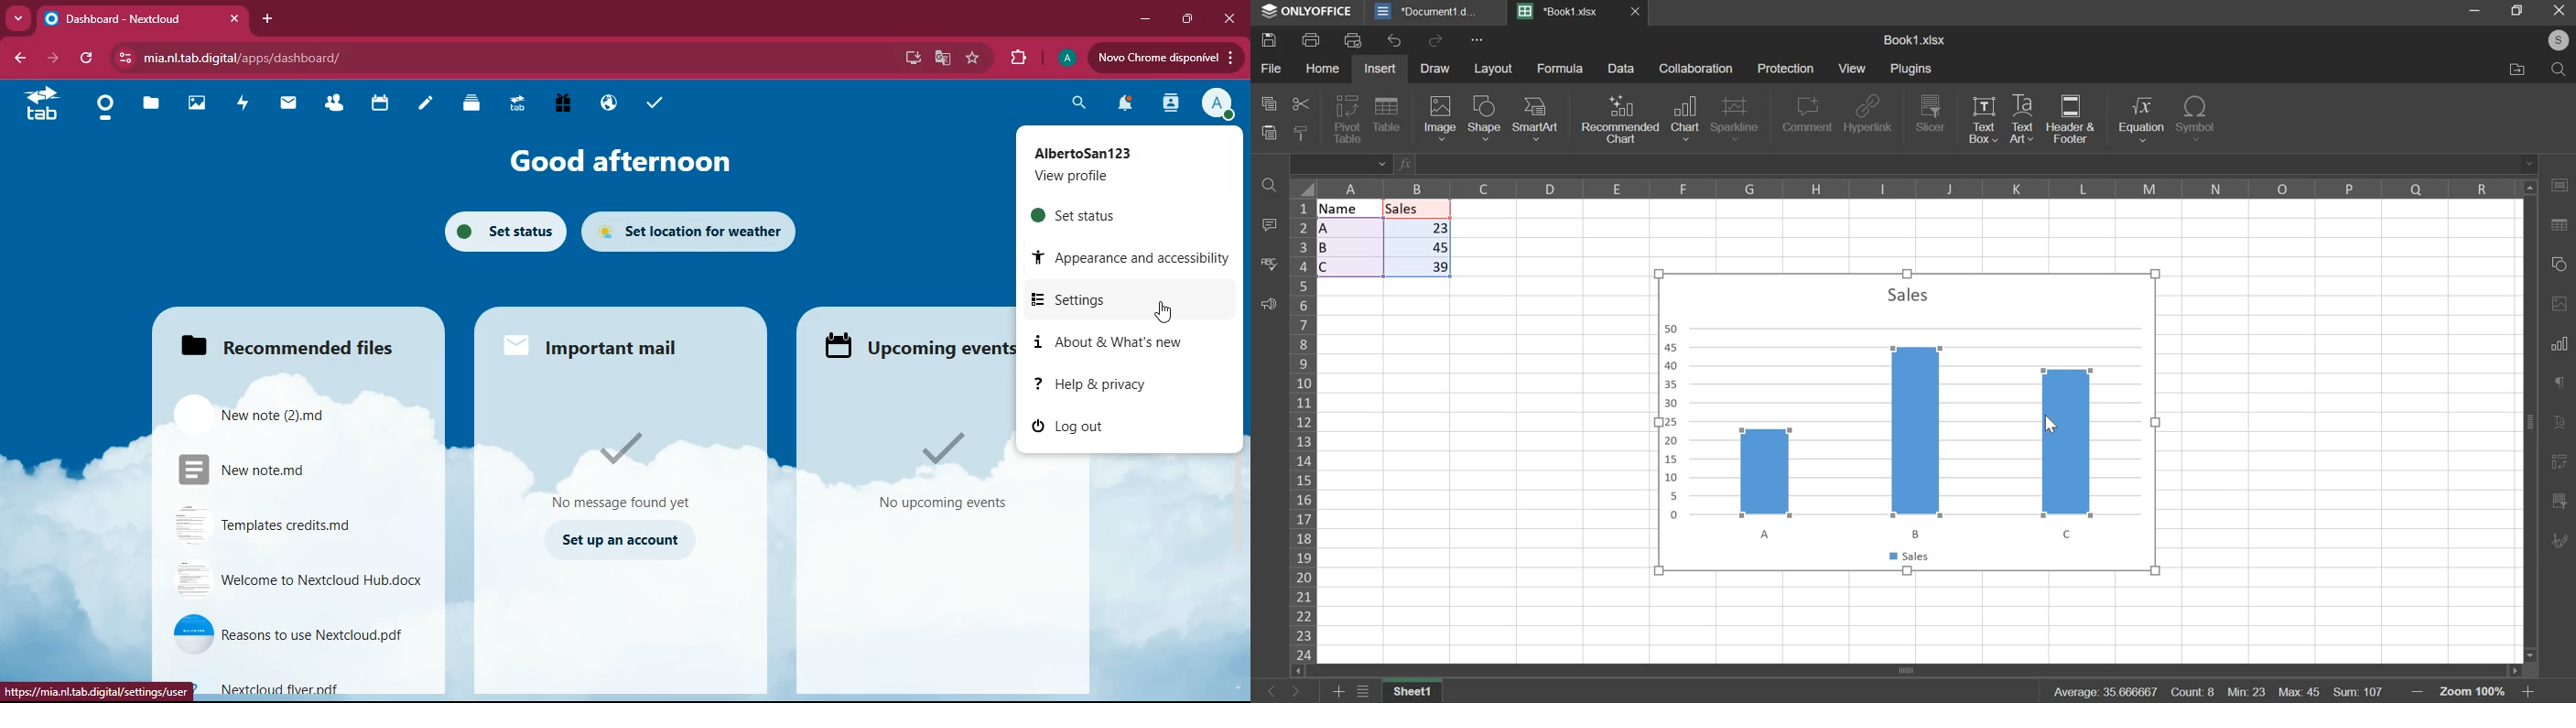 The image size is (2576, 728). I want to click on update, so click(1164, 58).